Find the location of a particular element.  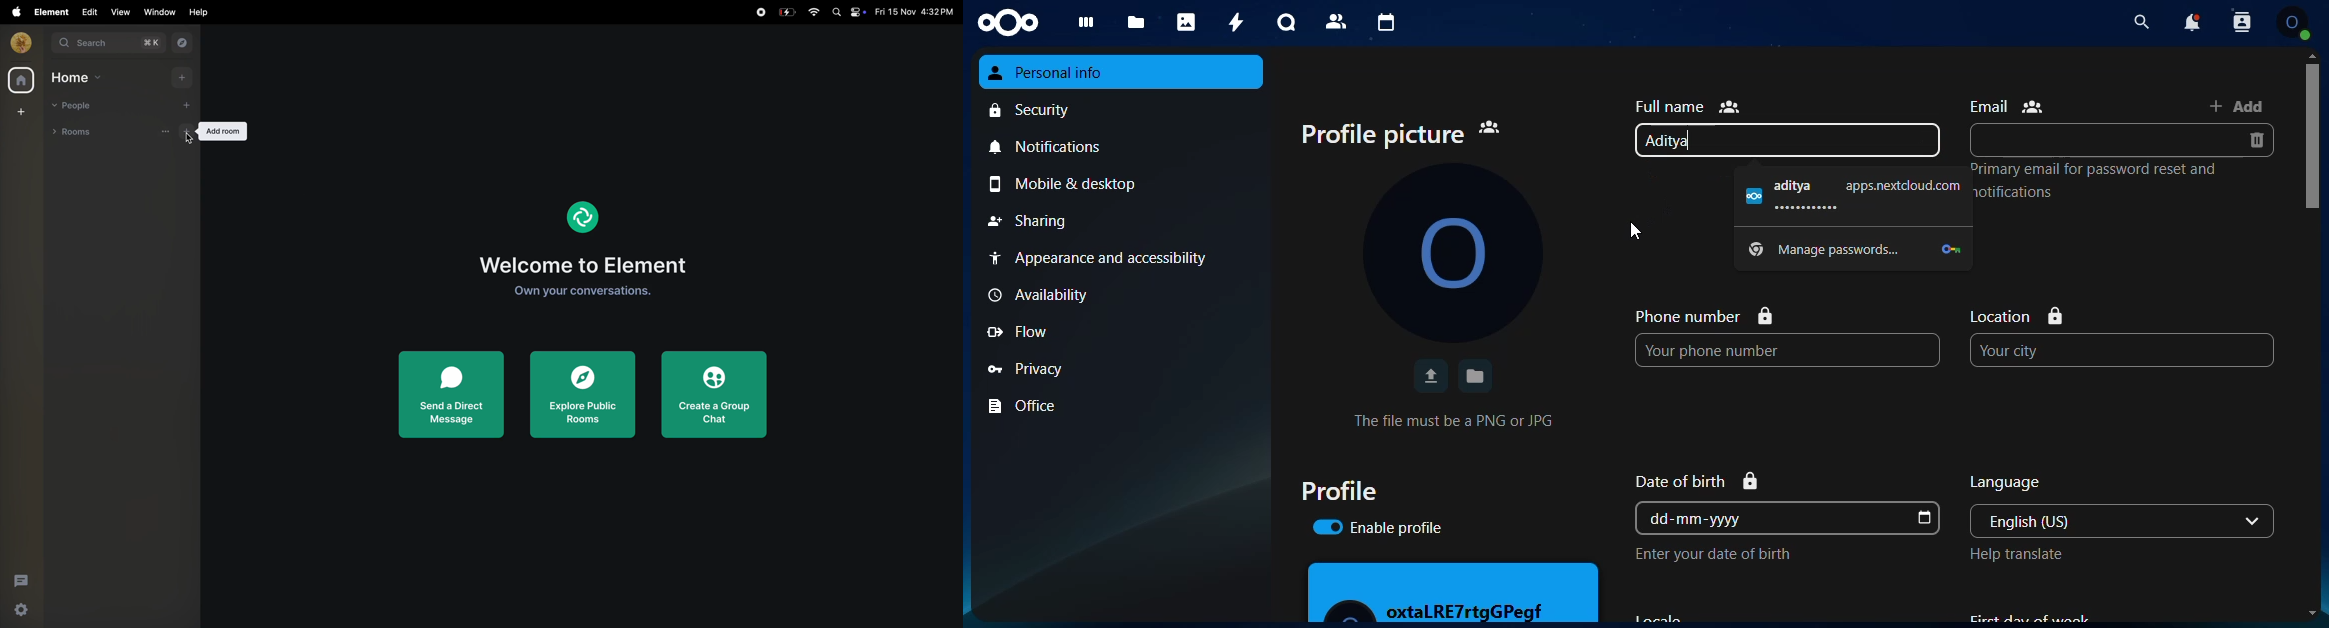

cursor is located at coordinates (187, 142).